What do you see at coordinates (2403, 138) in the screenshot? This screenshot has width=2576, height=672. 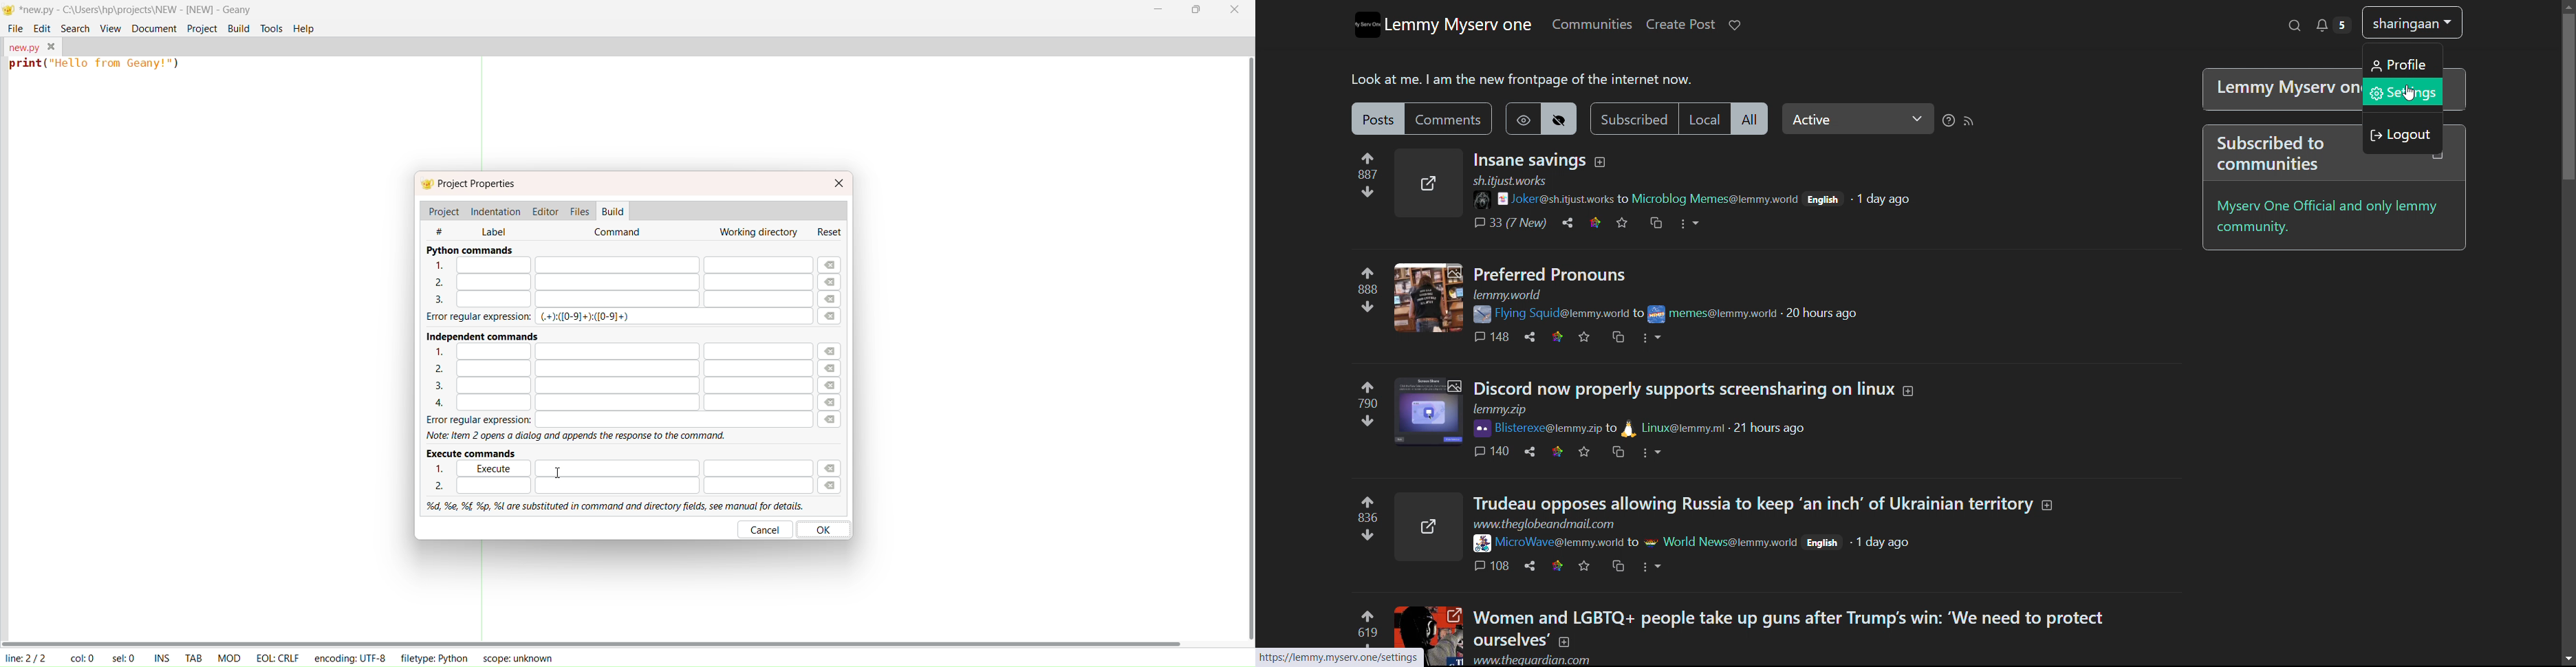 I see `log out` at bounding box center [2403, 138].